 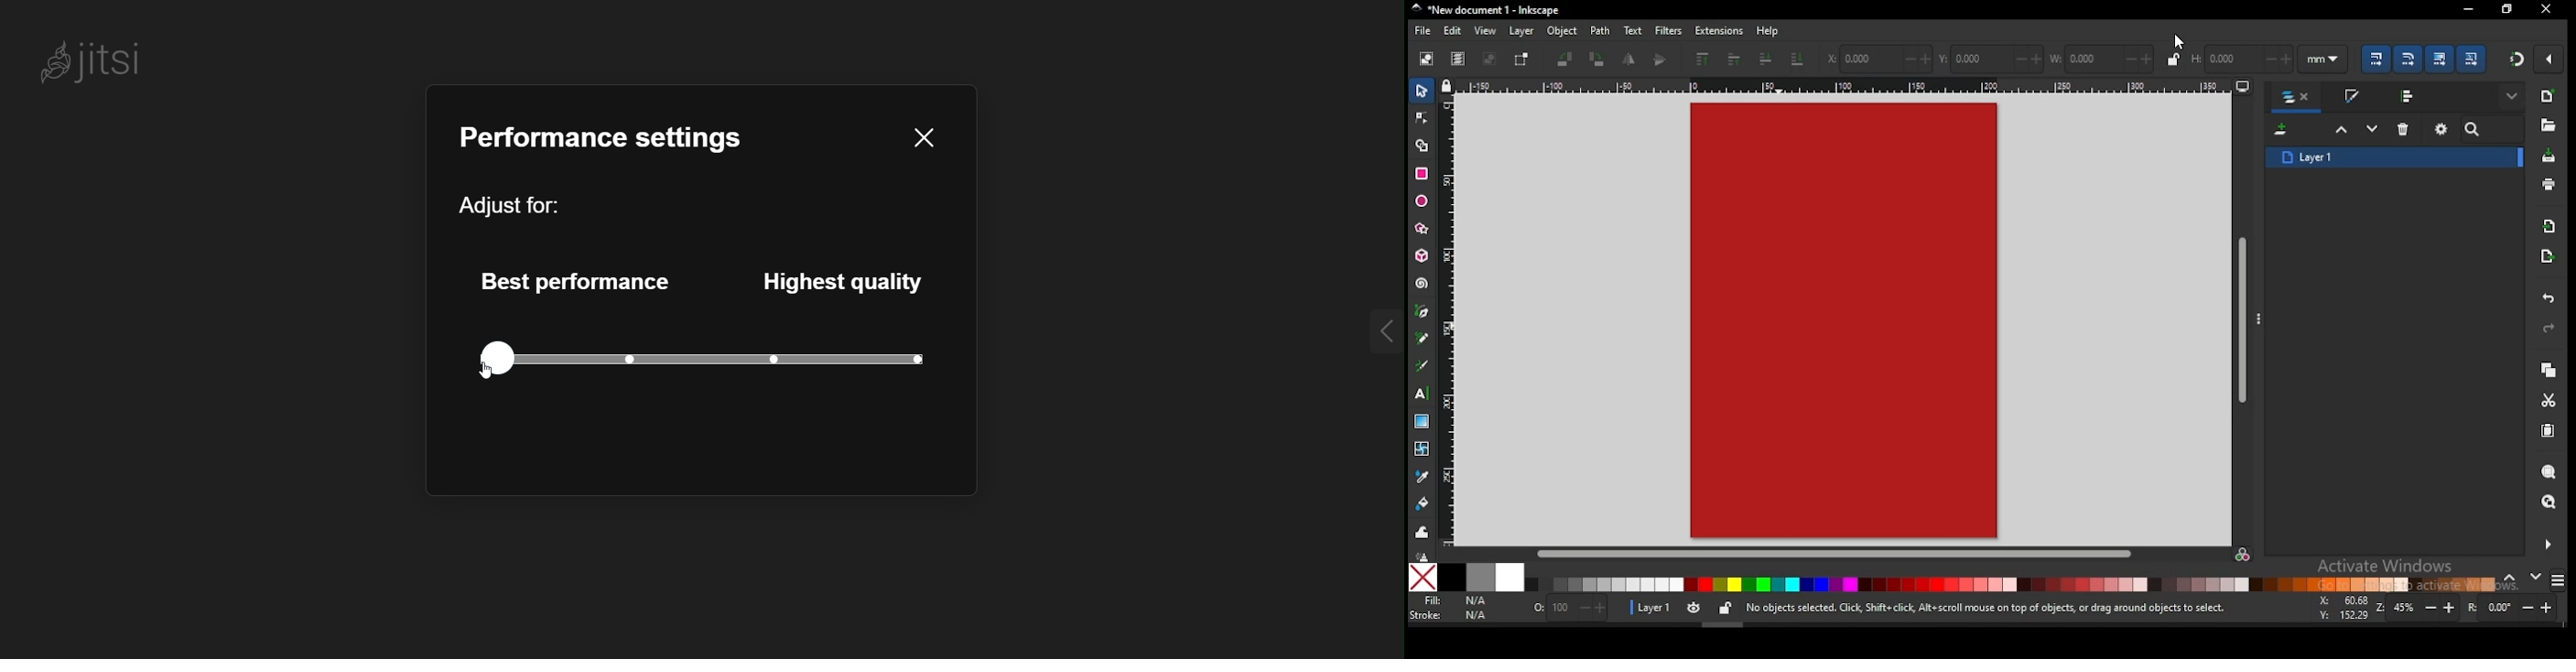 I want to click on object rotate 90 CCW, so click(x=1568, y=59).